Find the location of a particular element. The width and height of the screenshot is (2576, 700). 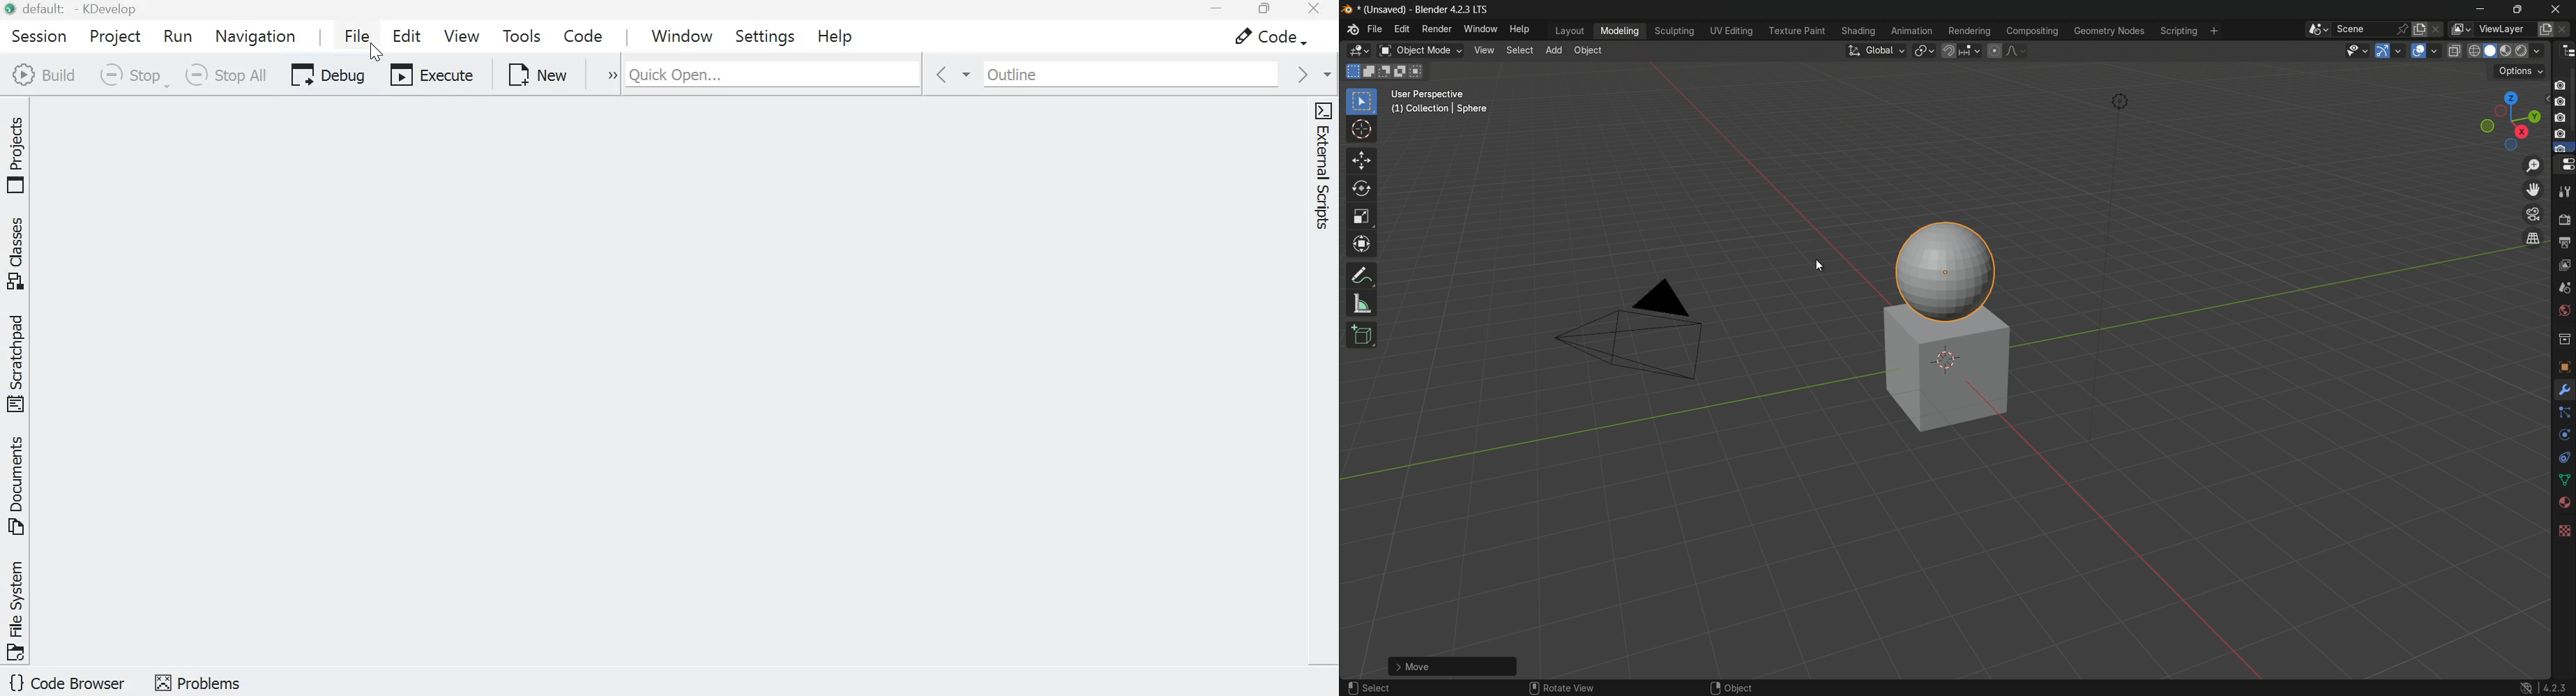

rotate view is located at coordinates (1559, 688).